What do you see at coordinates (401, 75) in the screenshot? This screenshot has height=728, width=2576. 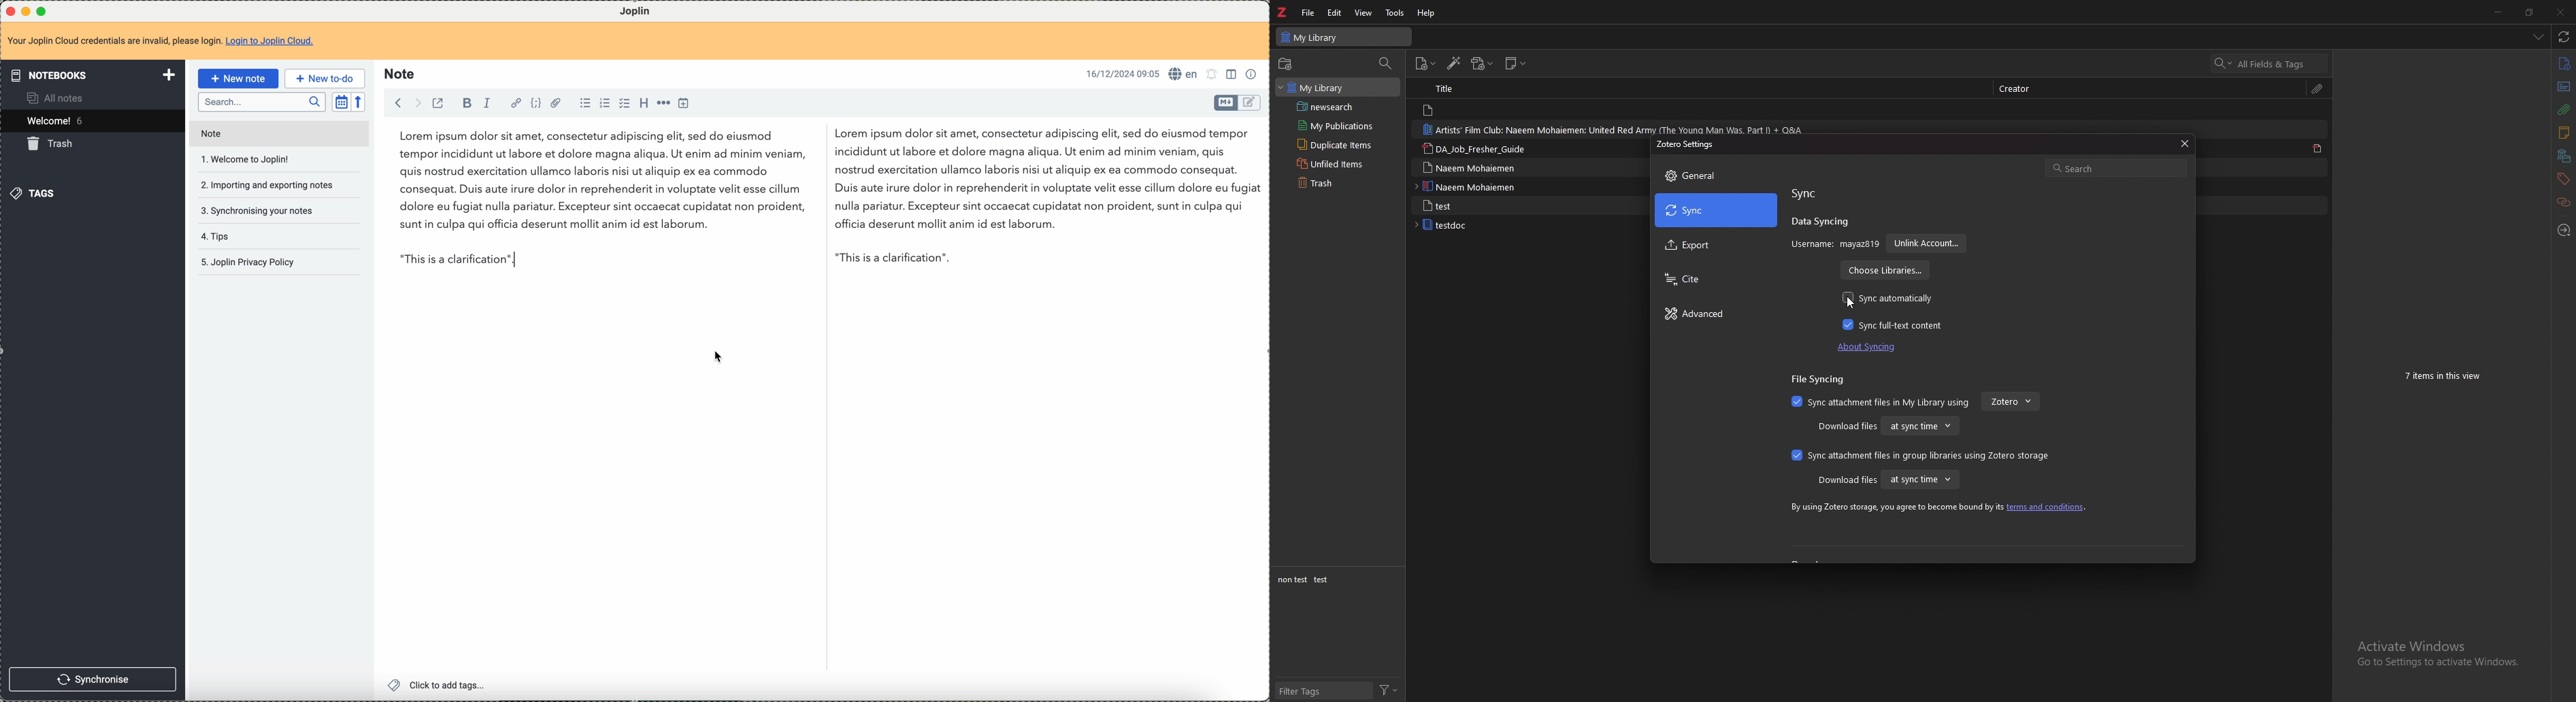 I see `note` at bounding box center [401, 75].